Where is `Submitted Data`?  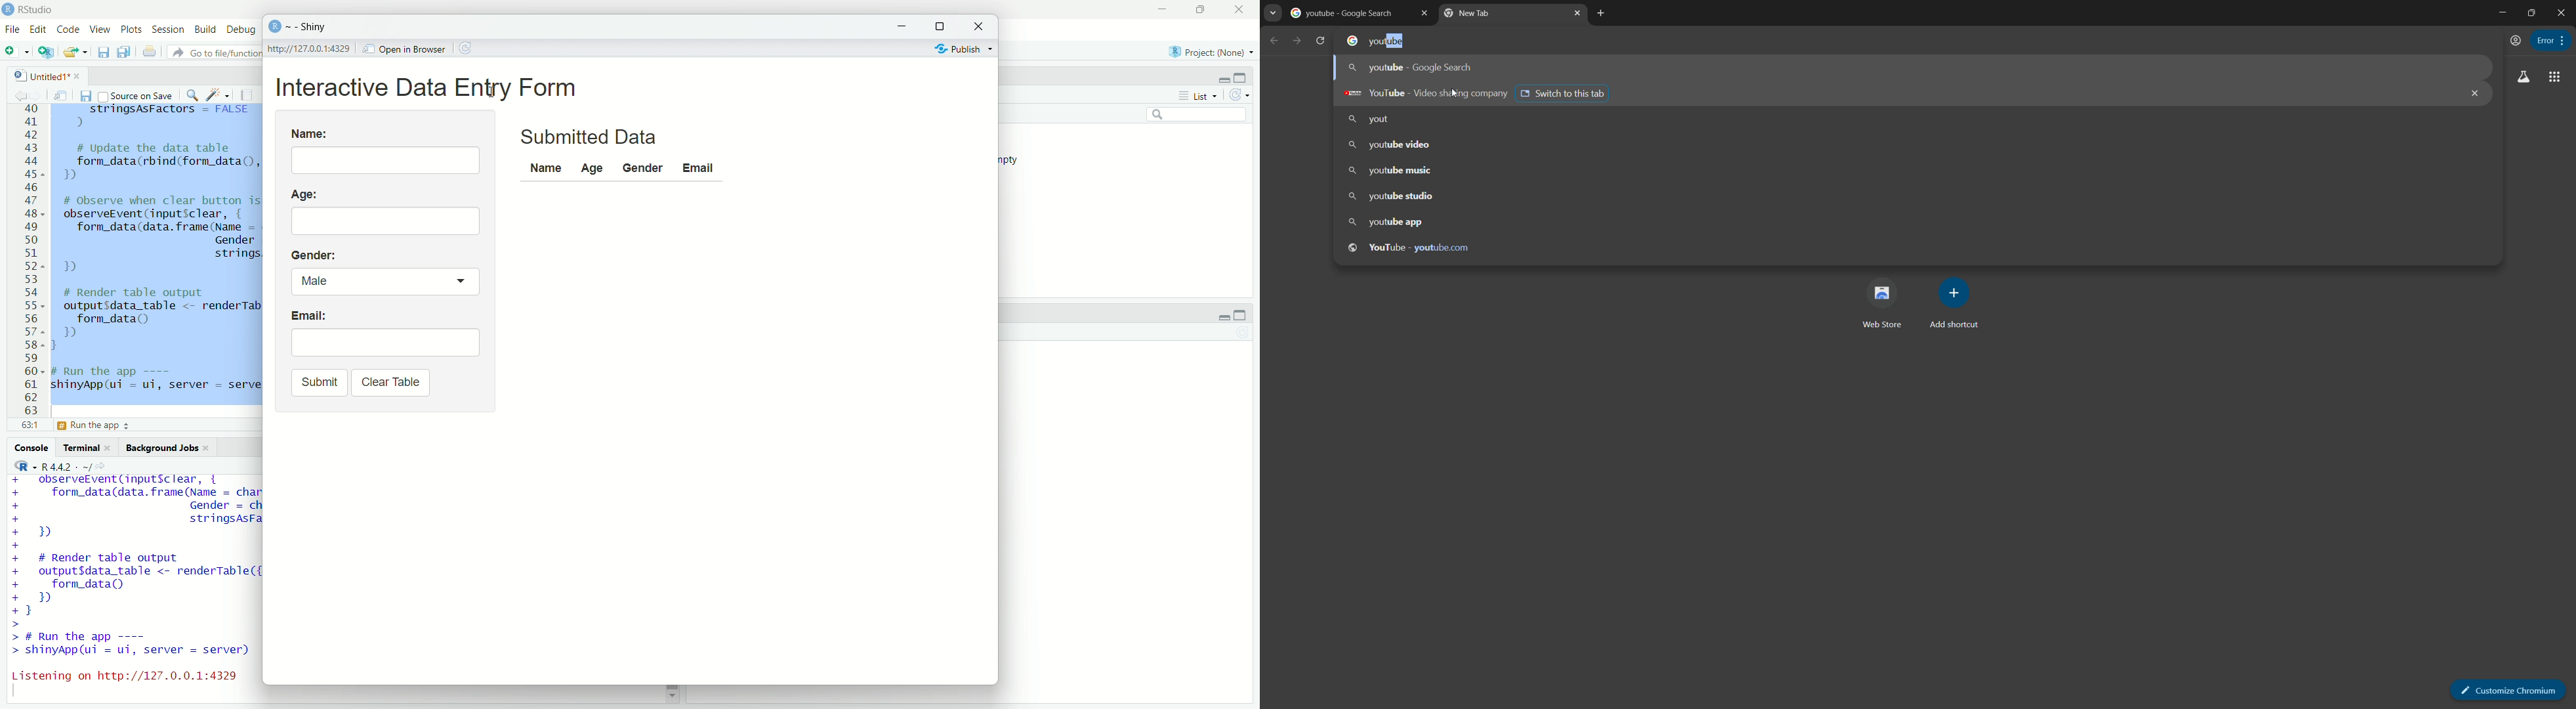 Submitted Data is located at coordinates (593, 137).